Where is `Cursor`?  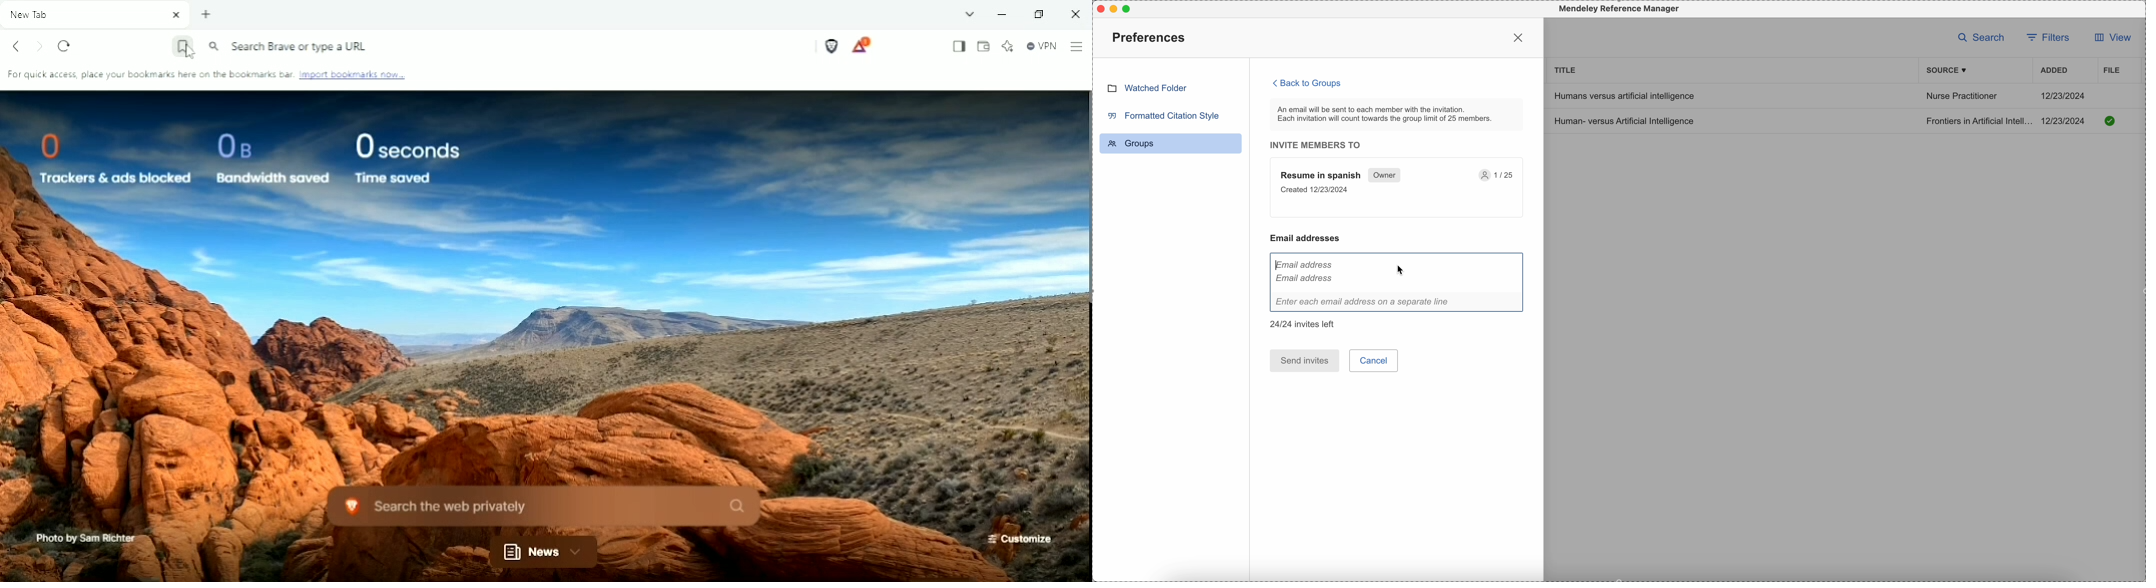
Cursor is located at coordinates (189, 55).